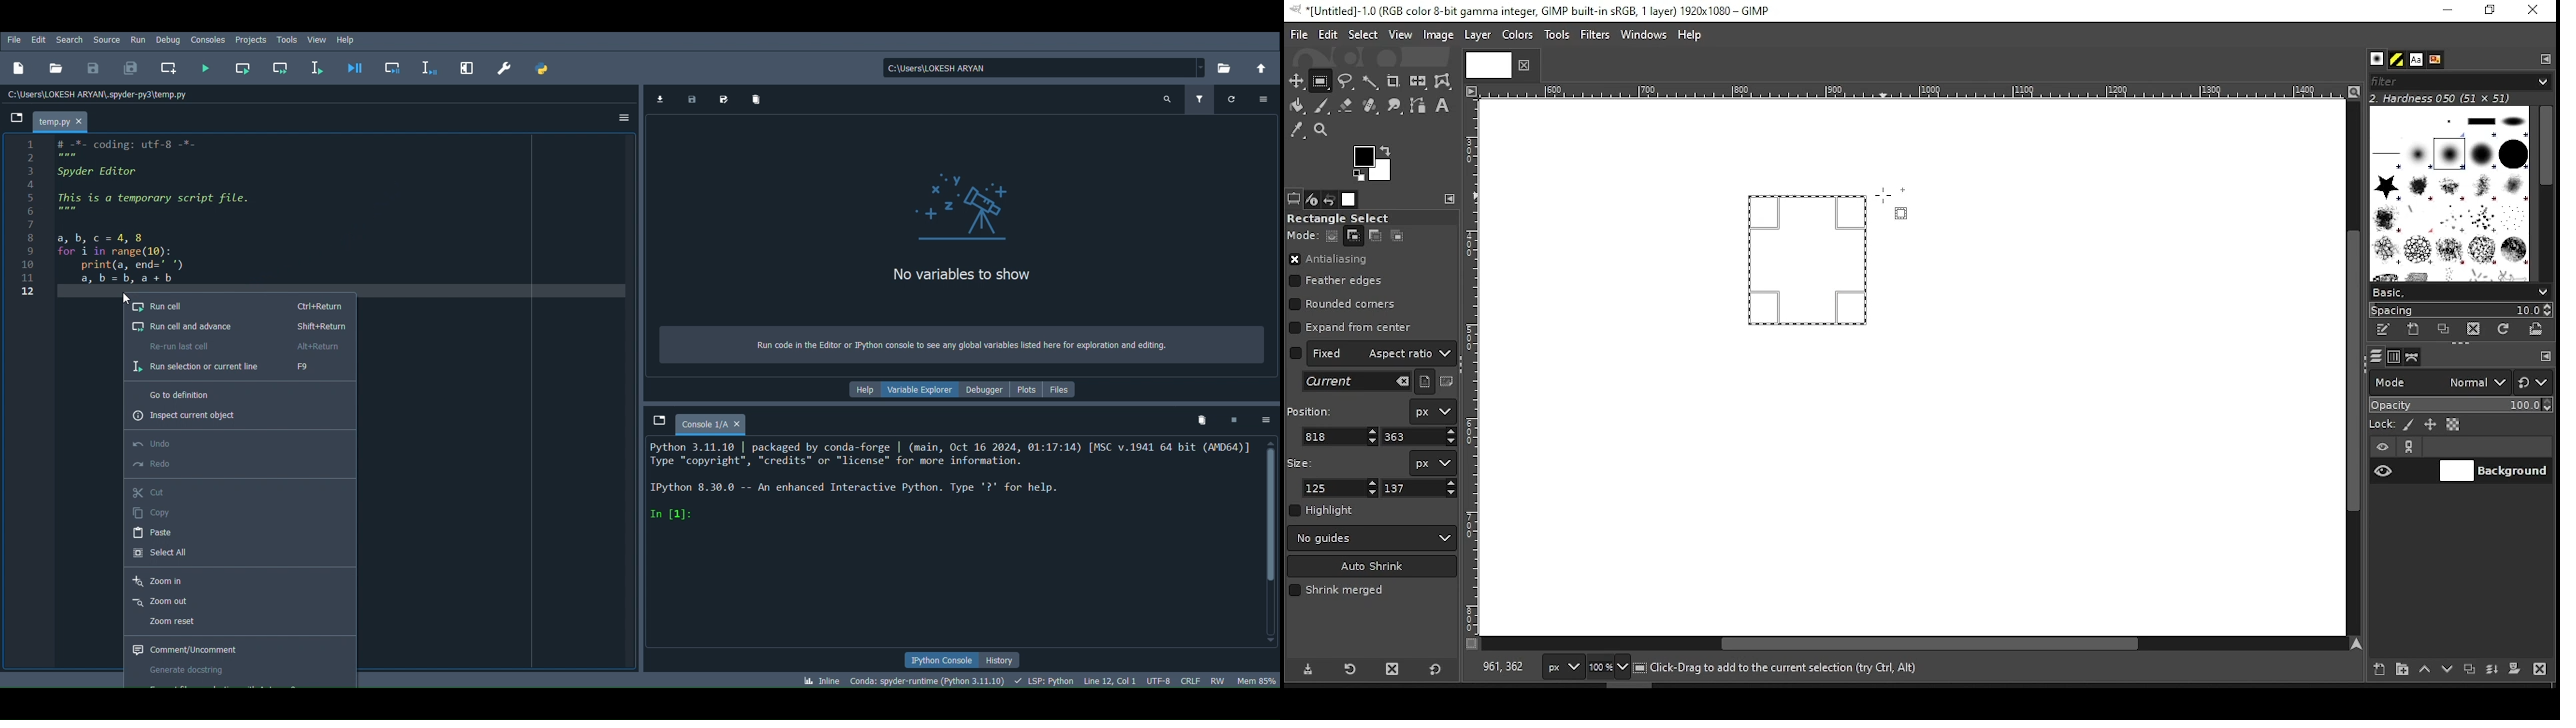  Describe the element at coordinates (317, 39) in the screenshot. I see `View` at that location.